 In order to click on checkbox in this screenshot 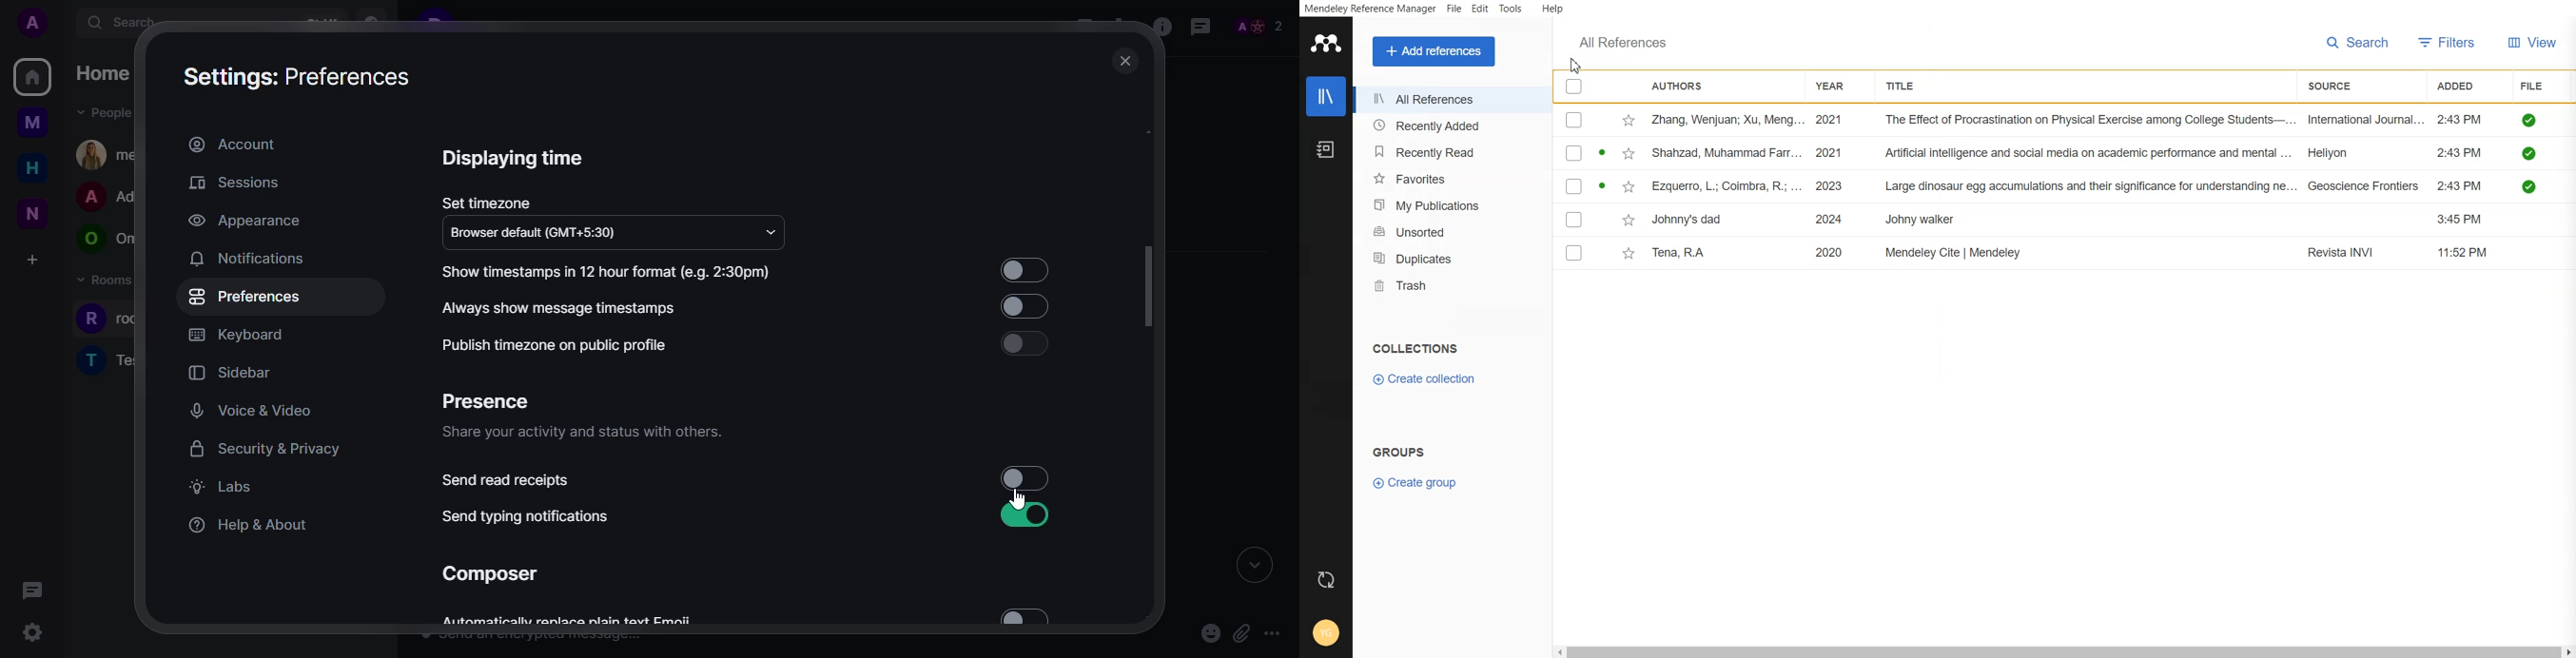, I will do `click(1575, 120)`.